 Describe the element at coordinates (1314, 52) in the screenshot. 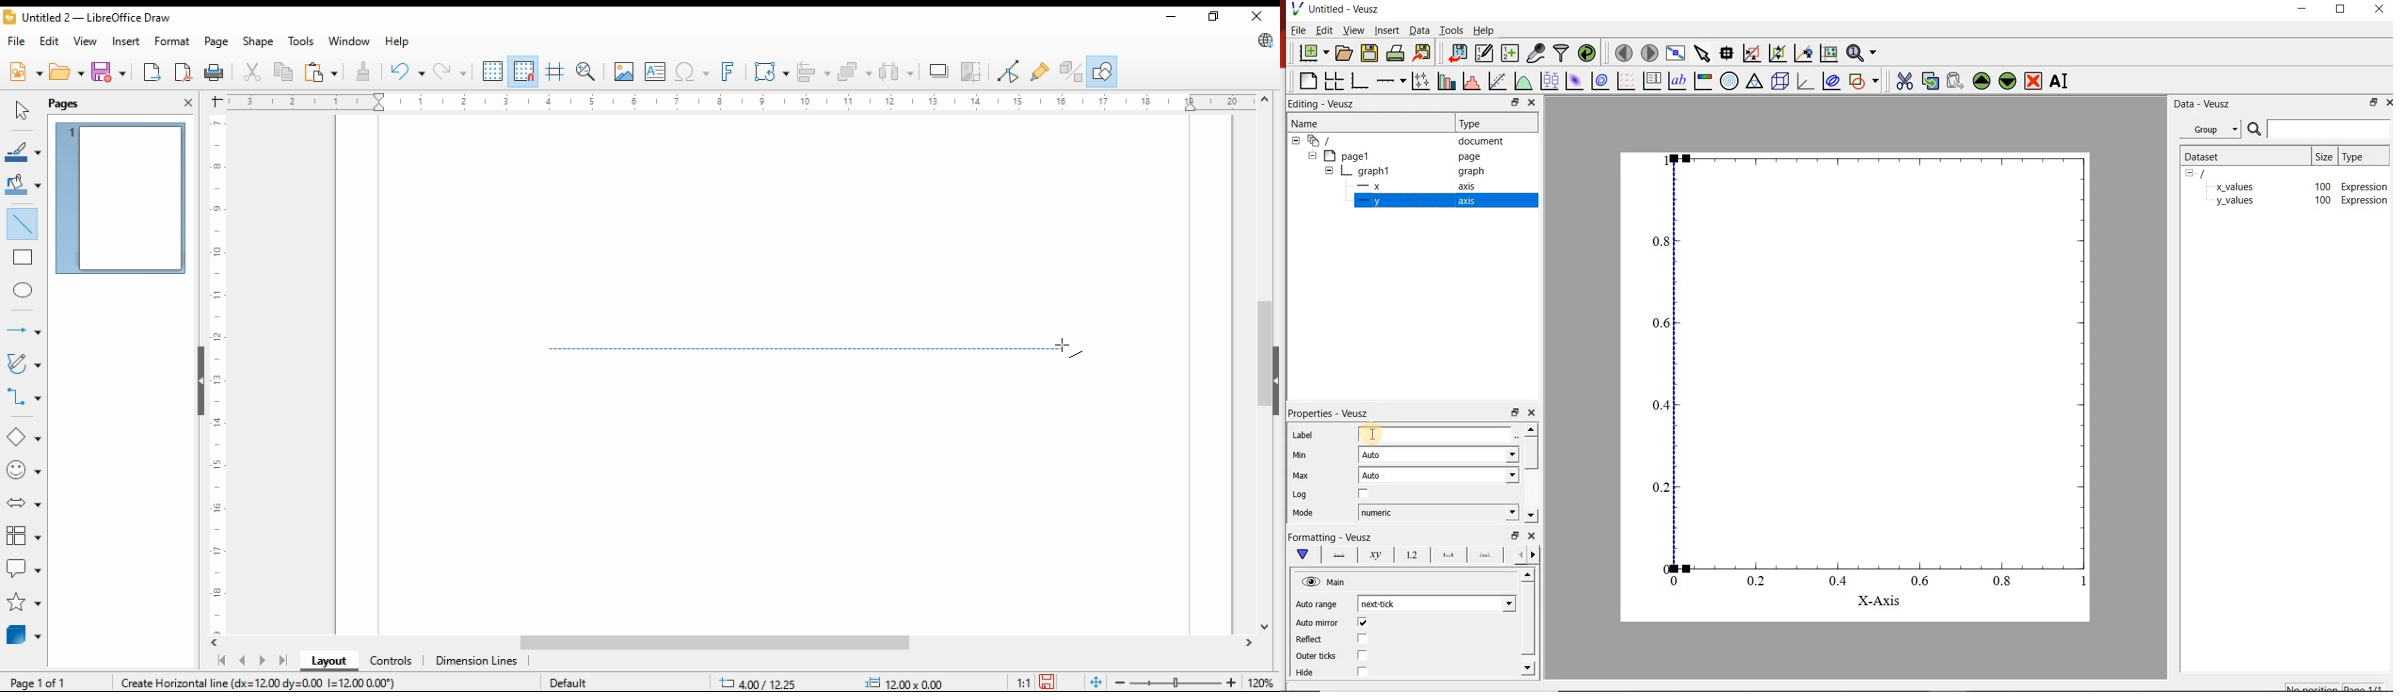

I see `new document` at that location.